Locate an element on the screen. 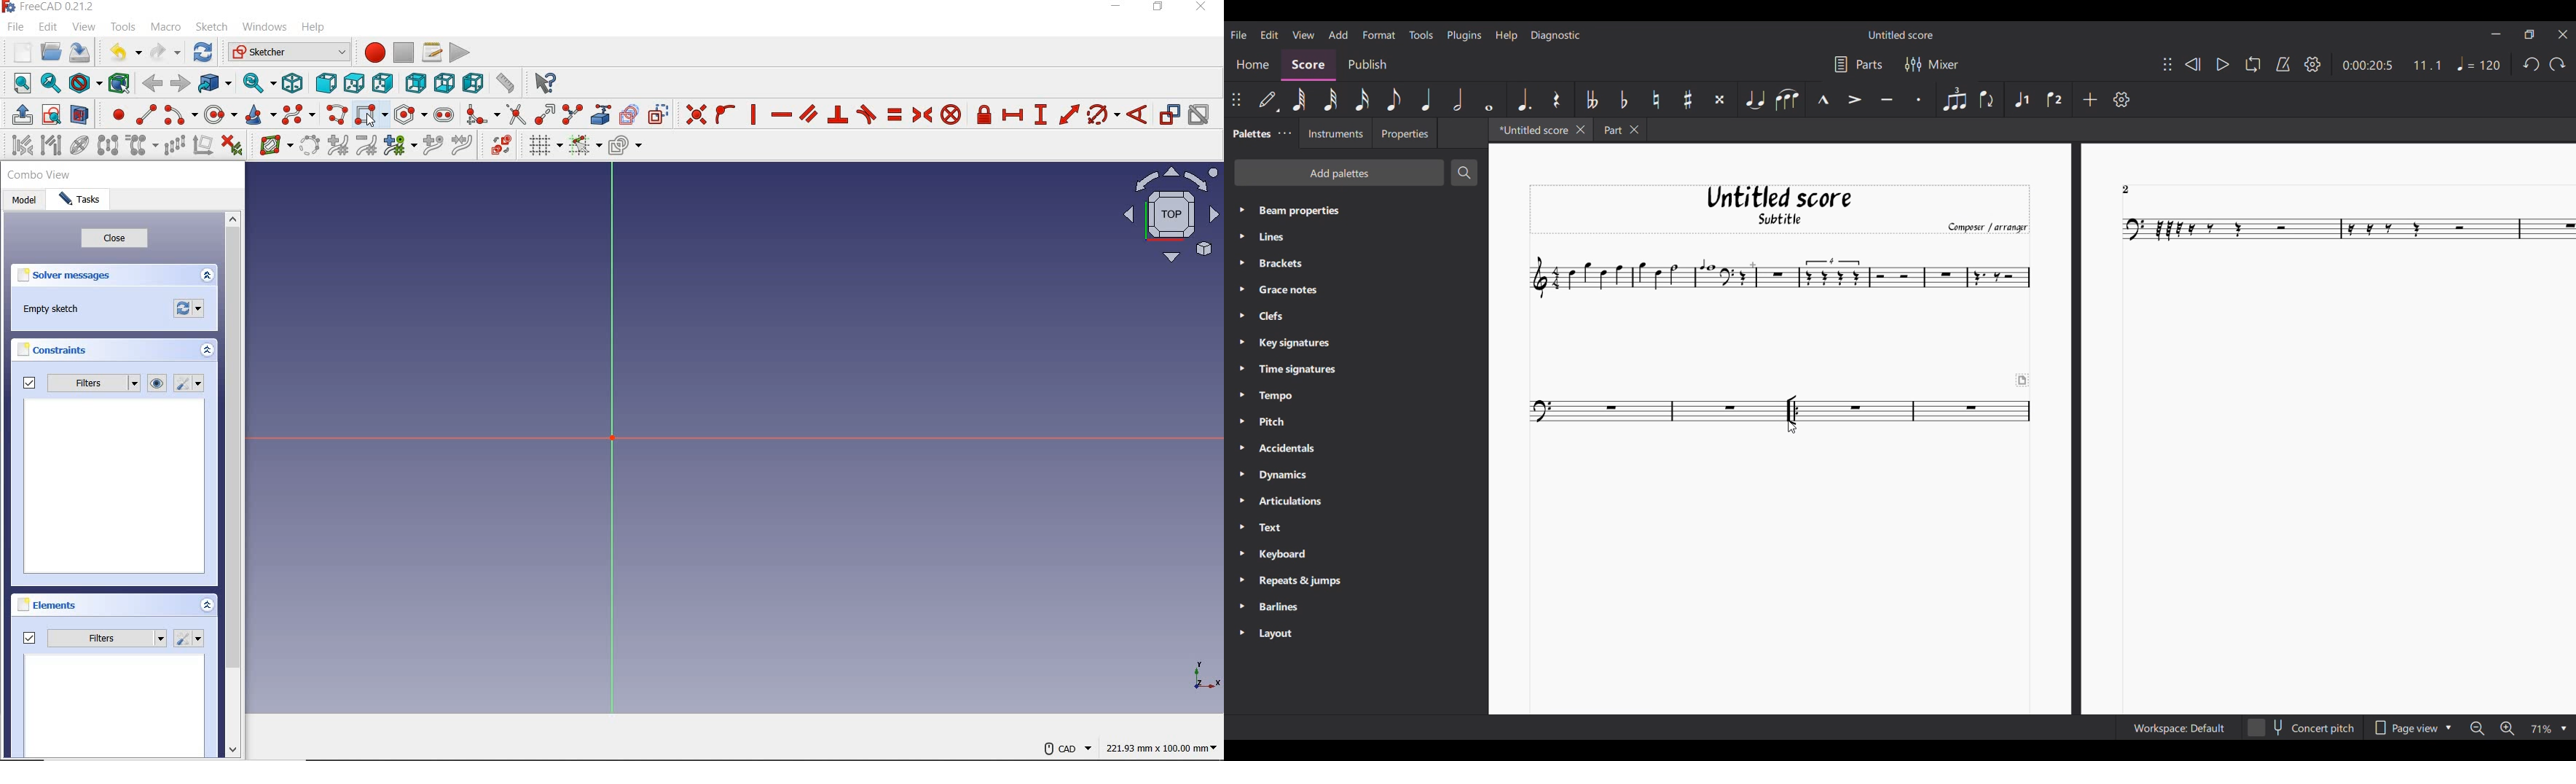 This screenshot has width=2576, height=784. create conic is located at coordinates (260, 116).